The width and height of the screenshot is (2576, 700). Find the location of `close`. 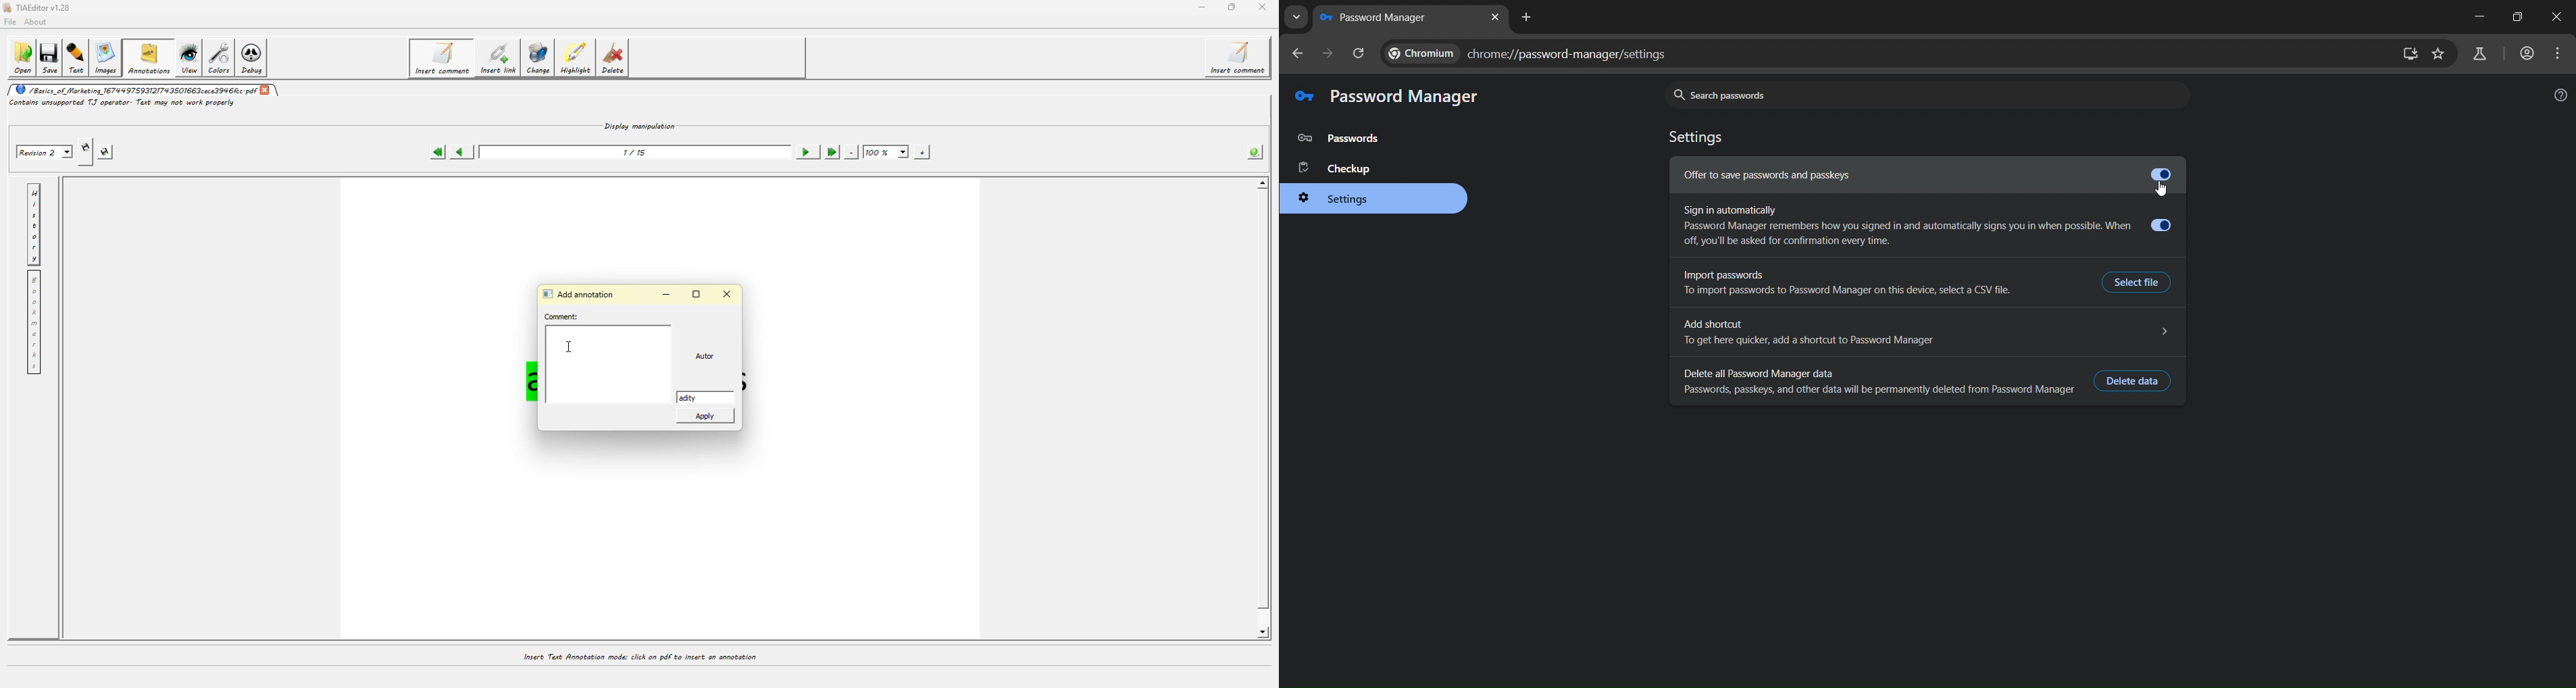

close is located at coordinates (2558, 19).